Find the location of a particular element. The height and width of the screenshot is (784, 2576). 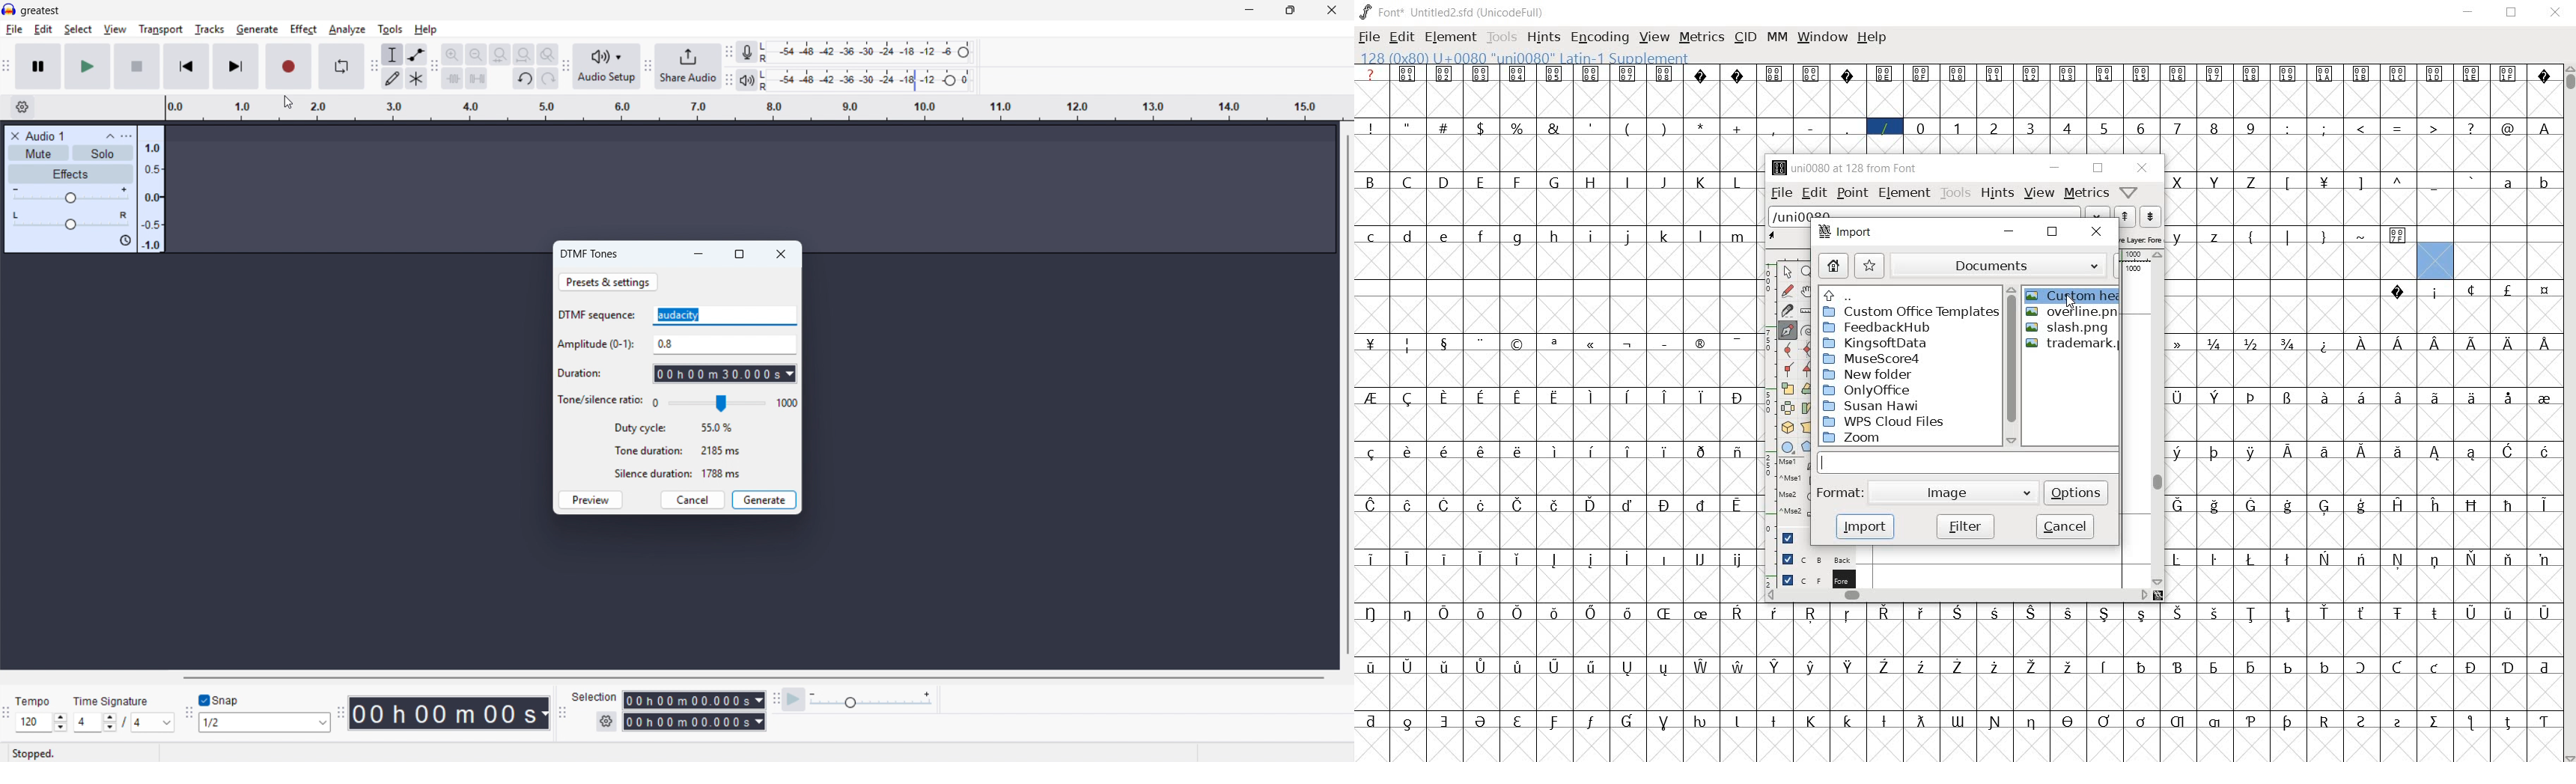

glyph is located at coordinates (1555, 237).